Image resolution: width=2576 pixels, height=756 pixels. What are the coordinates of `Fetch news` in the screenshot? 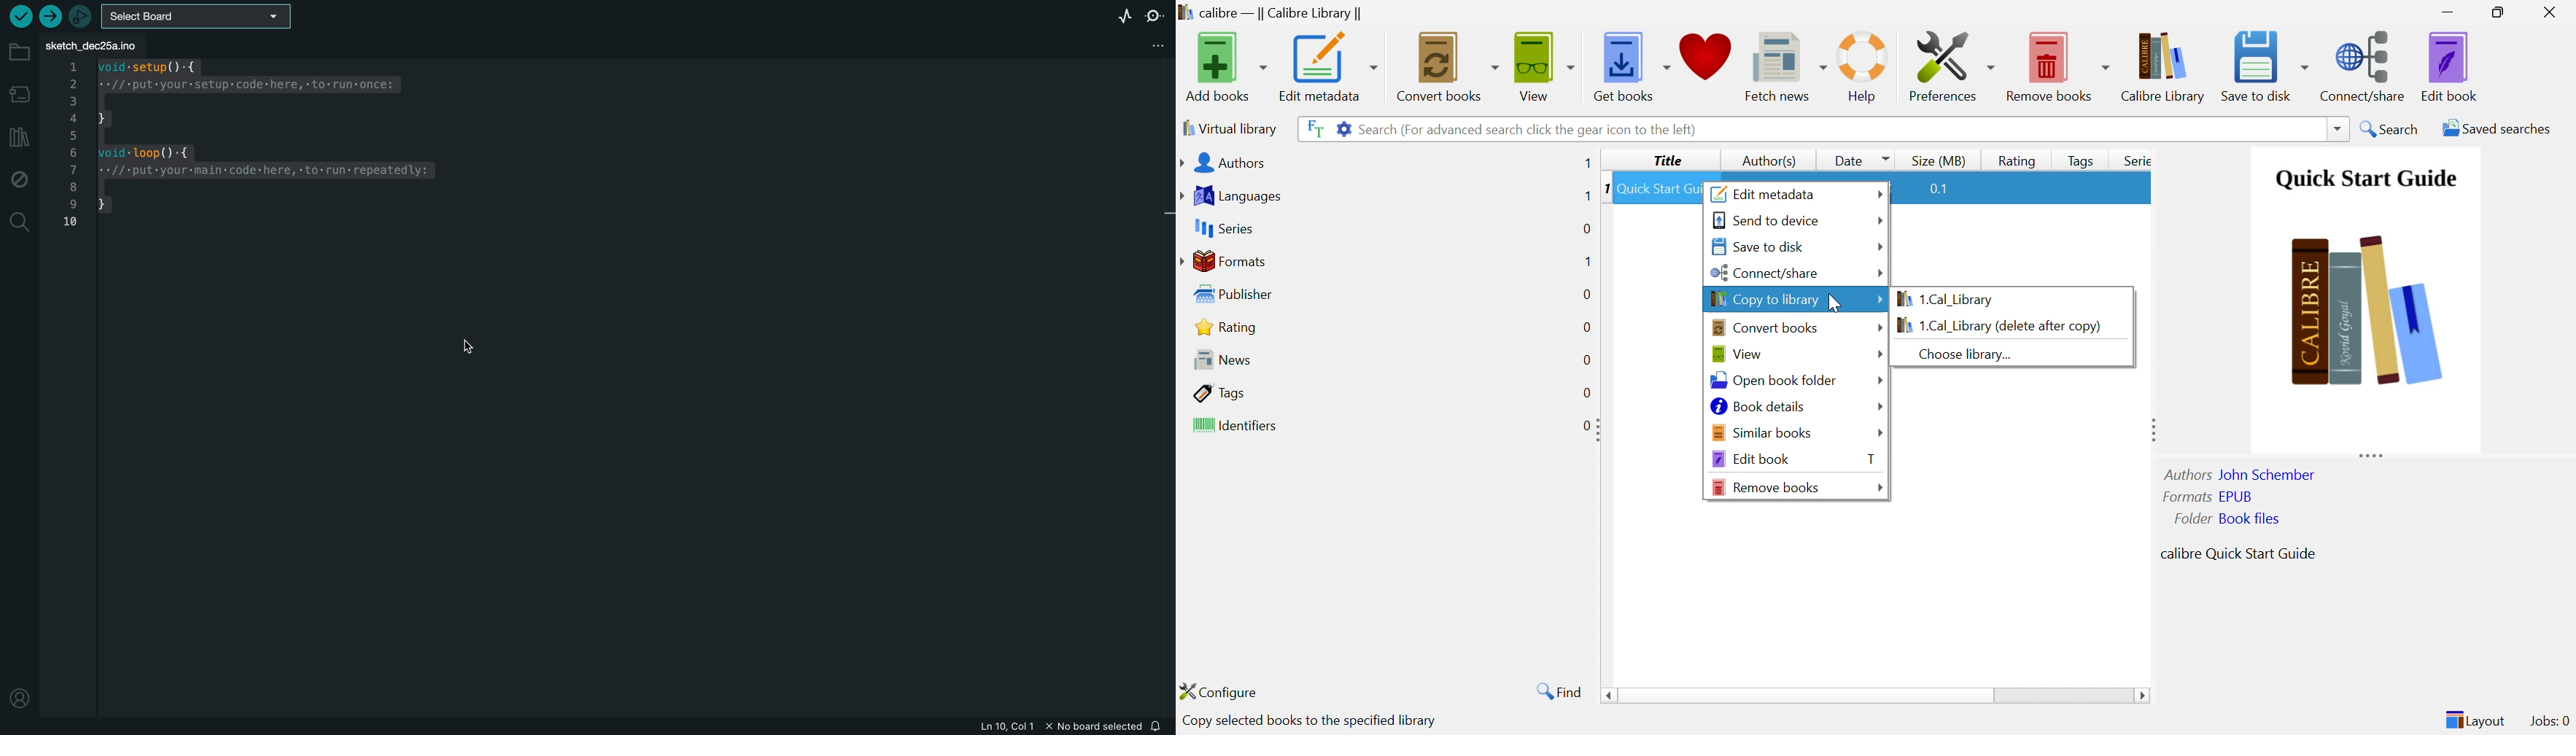 It's located at (1782, 63).